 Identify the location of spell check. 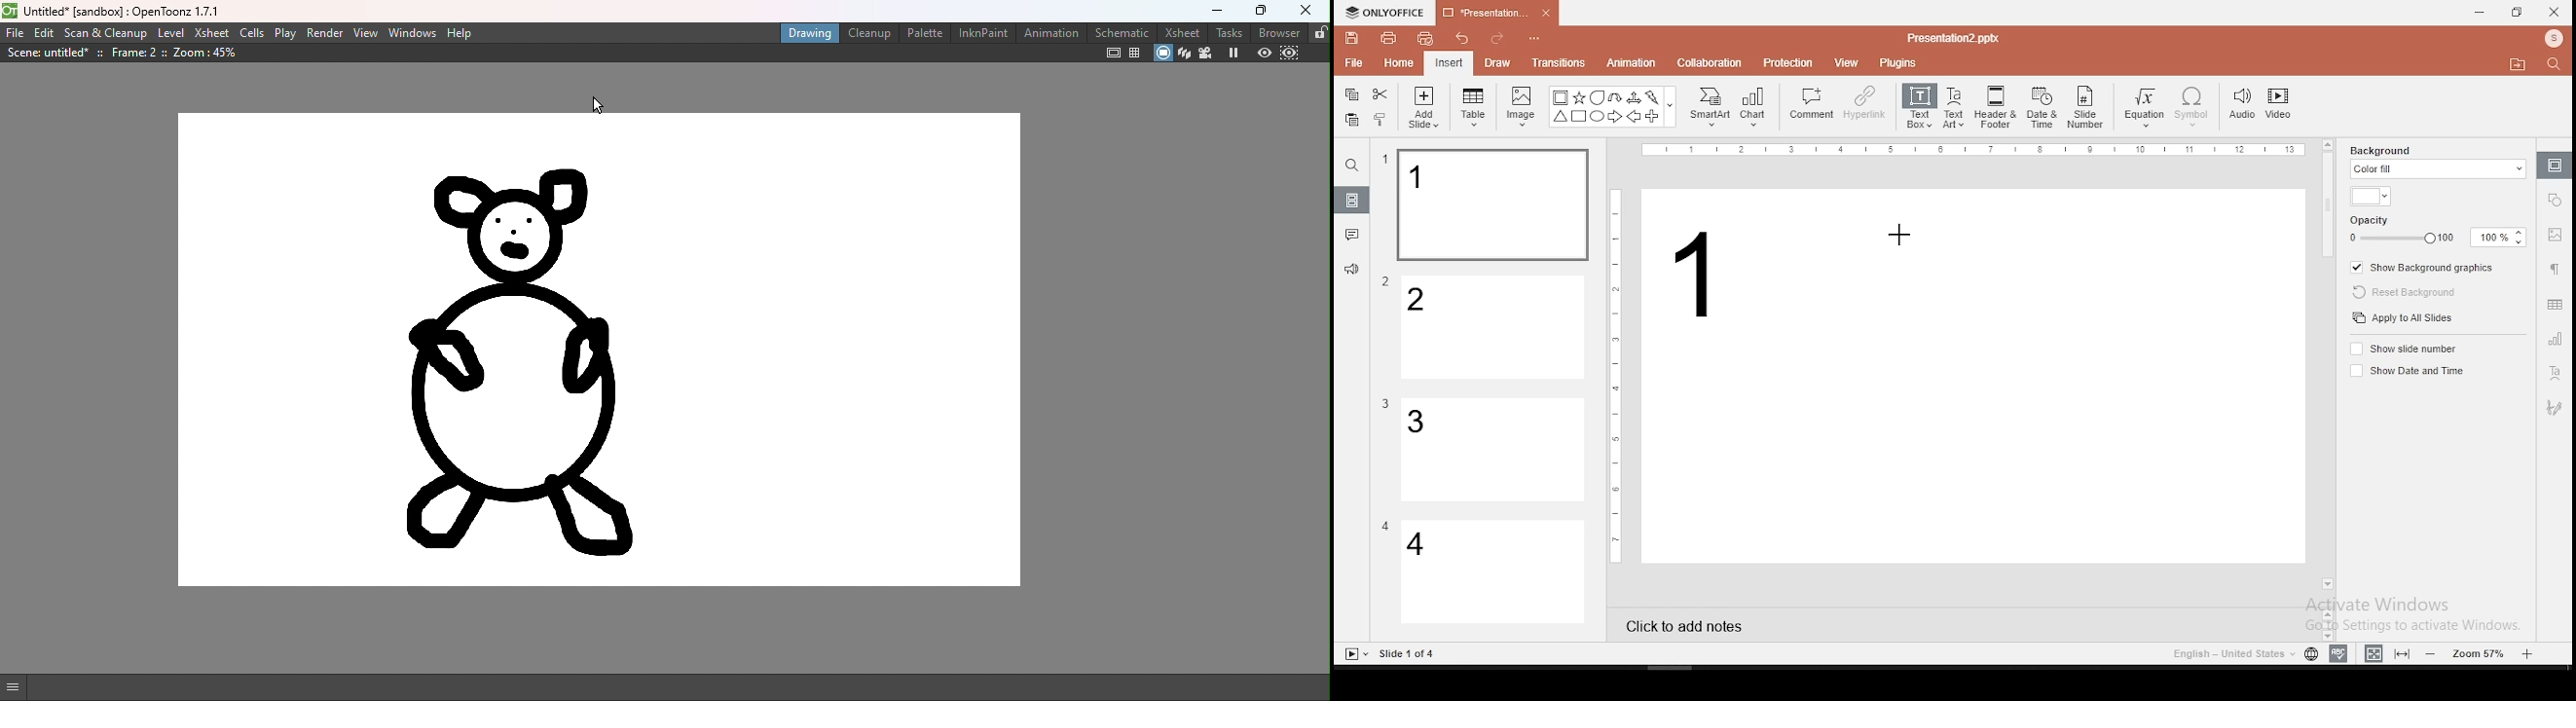
(2338, 653).